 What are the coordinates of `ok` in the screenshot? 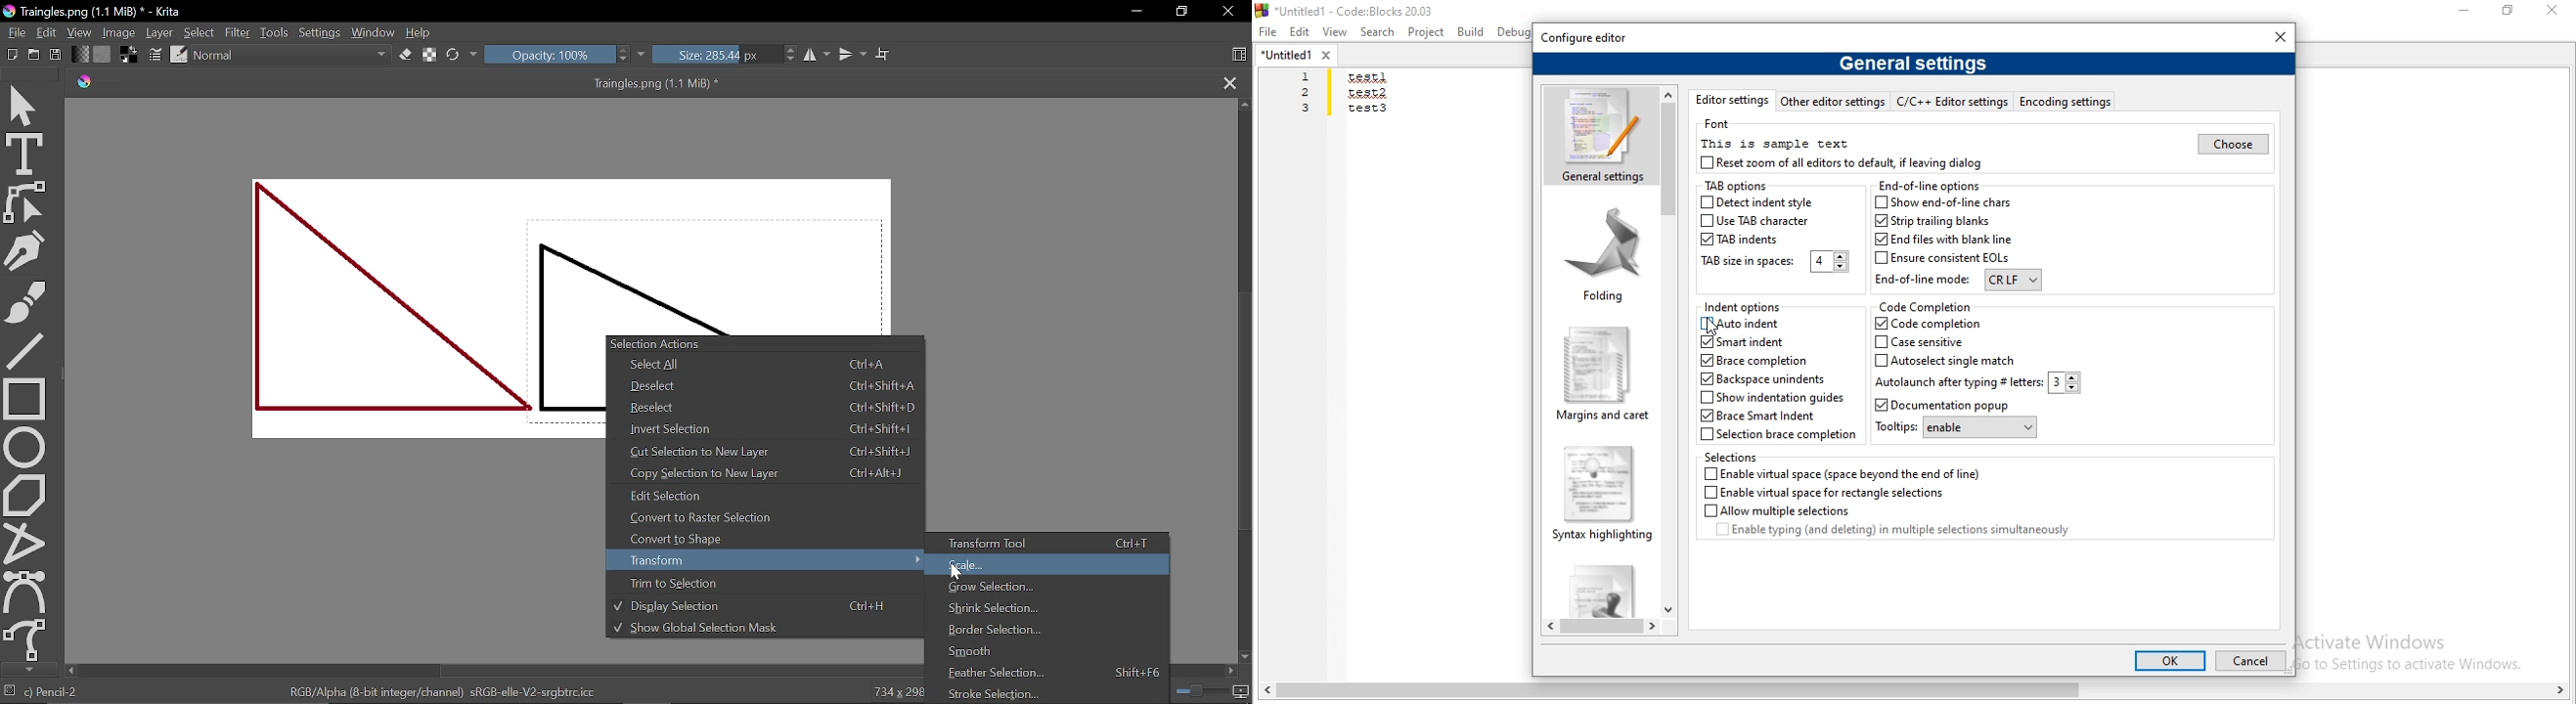 It's located at (2168, 660).